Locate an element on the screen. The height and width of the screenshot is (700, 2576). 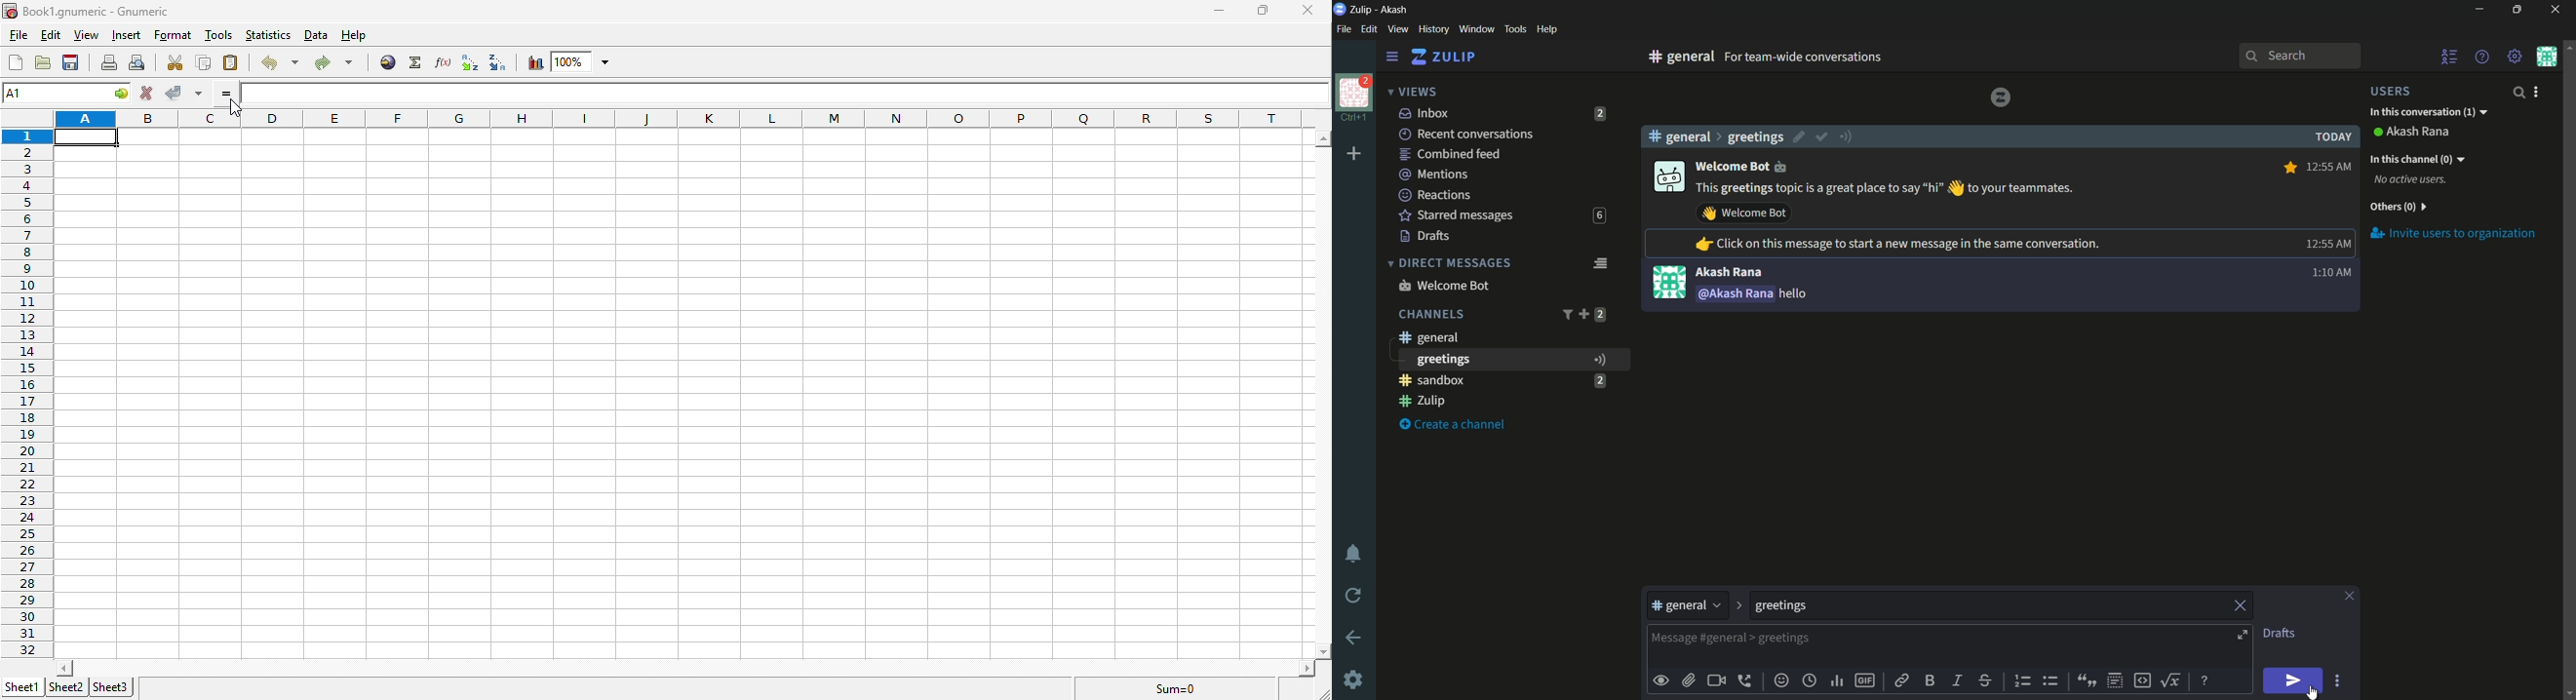
general channel is located at coordinates (1427, 337).